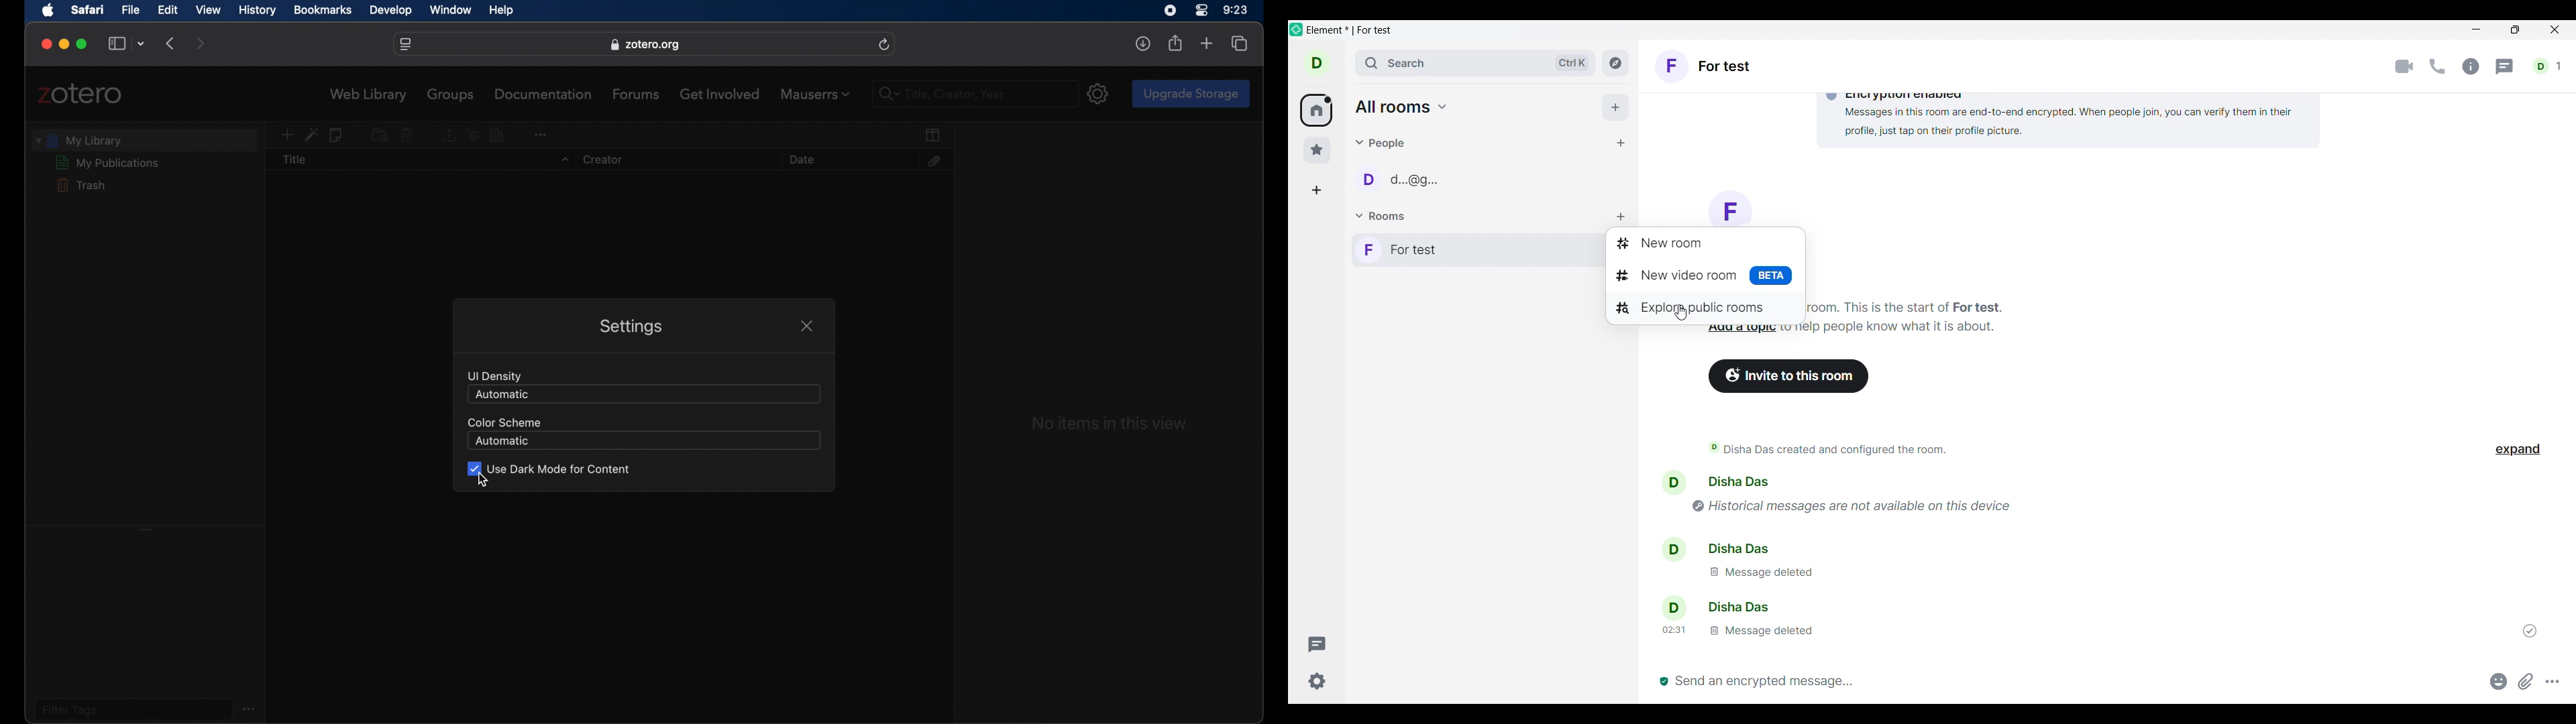 This screenshot has height=728, width=2576. Describe the element at coordinates (2555, 29) in the screenshot. I see `Close interface` at that location.